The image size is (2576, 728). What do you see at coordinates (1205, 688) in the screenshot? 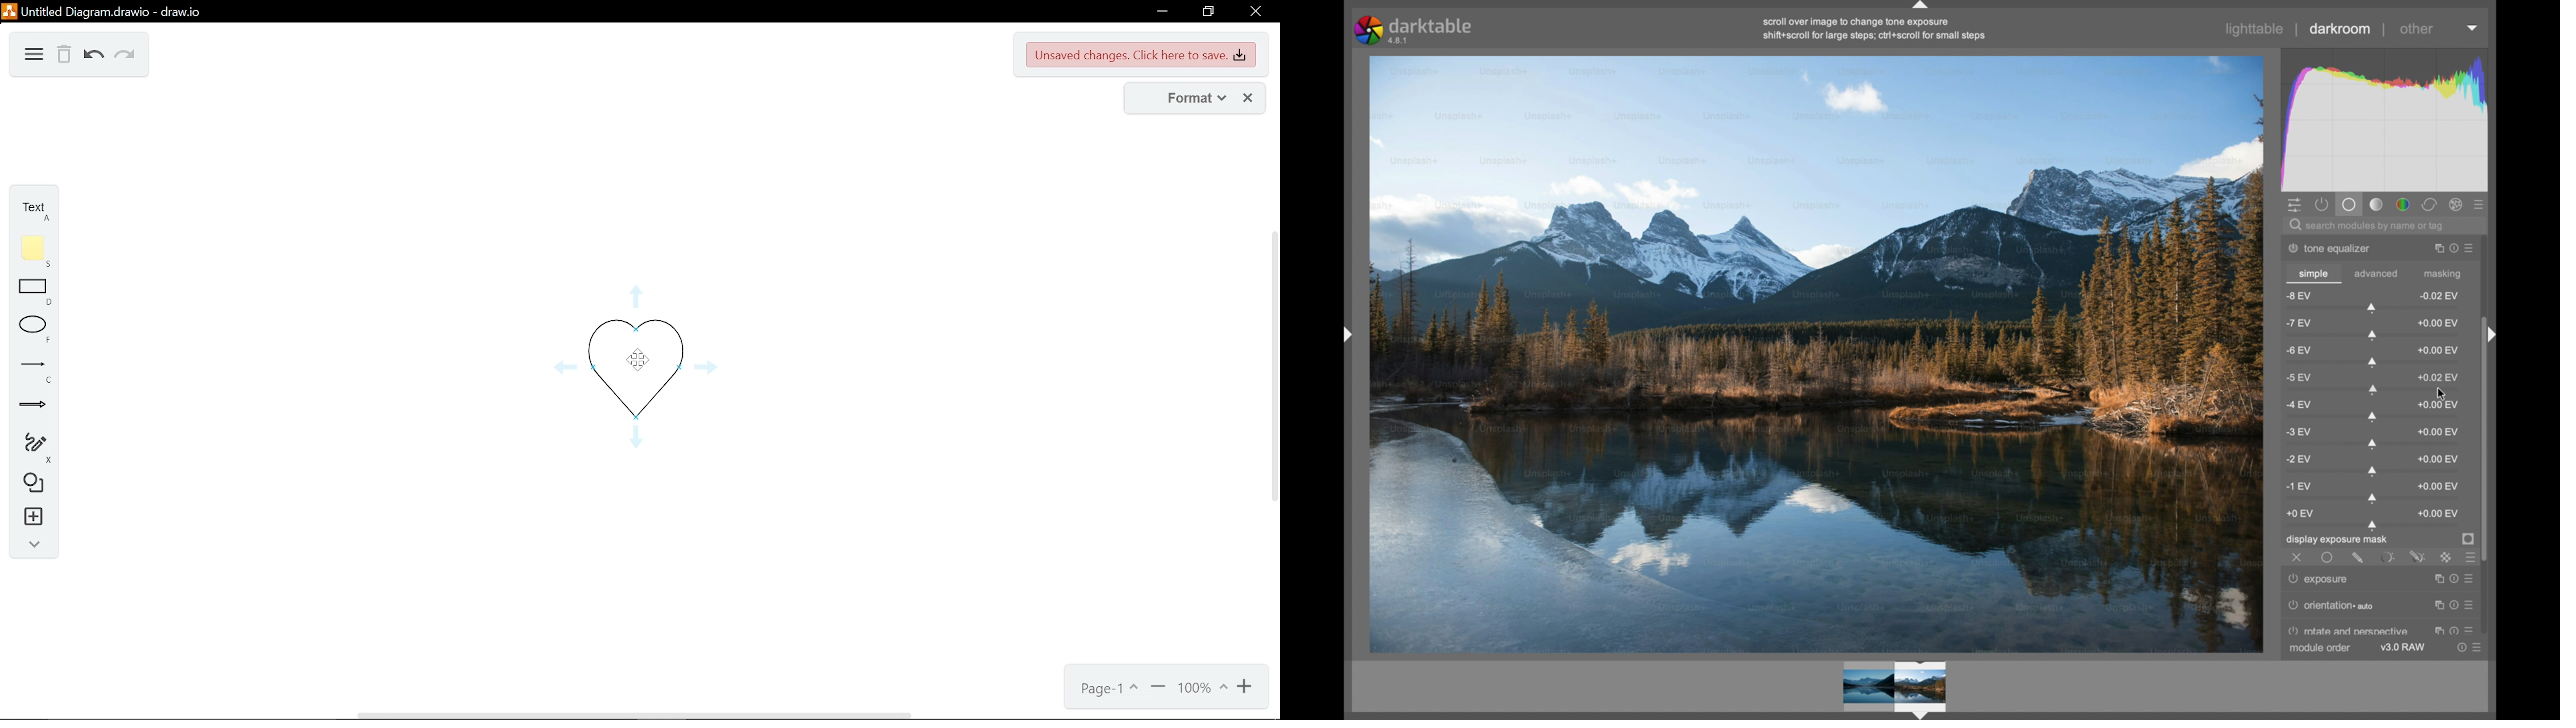
I see `100%` at bounding box center [1205, 688].